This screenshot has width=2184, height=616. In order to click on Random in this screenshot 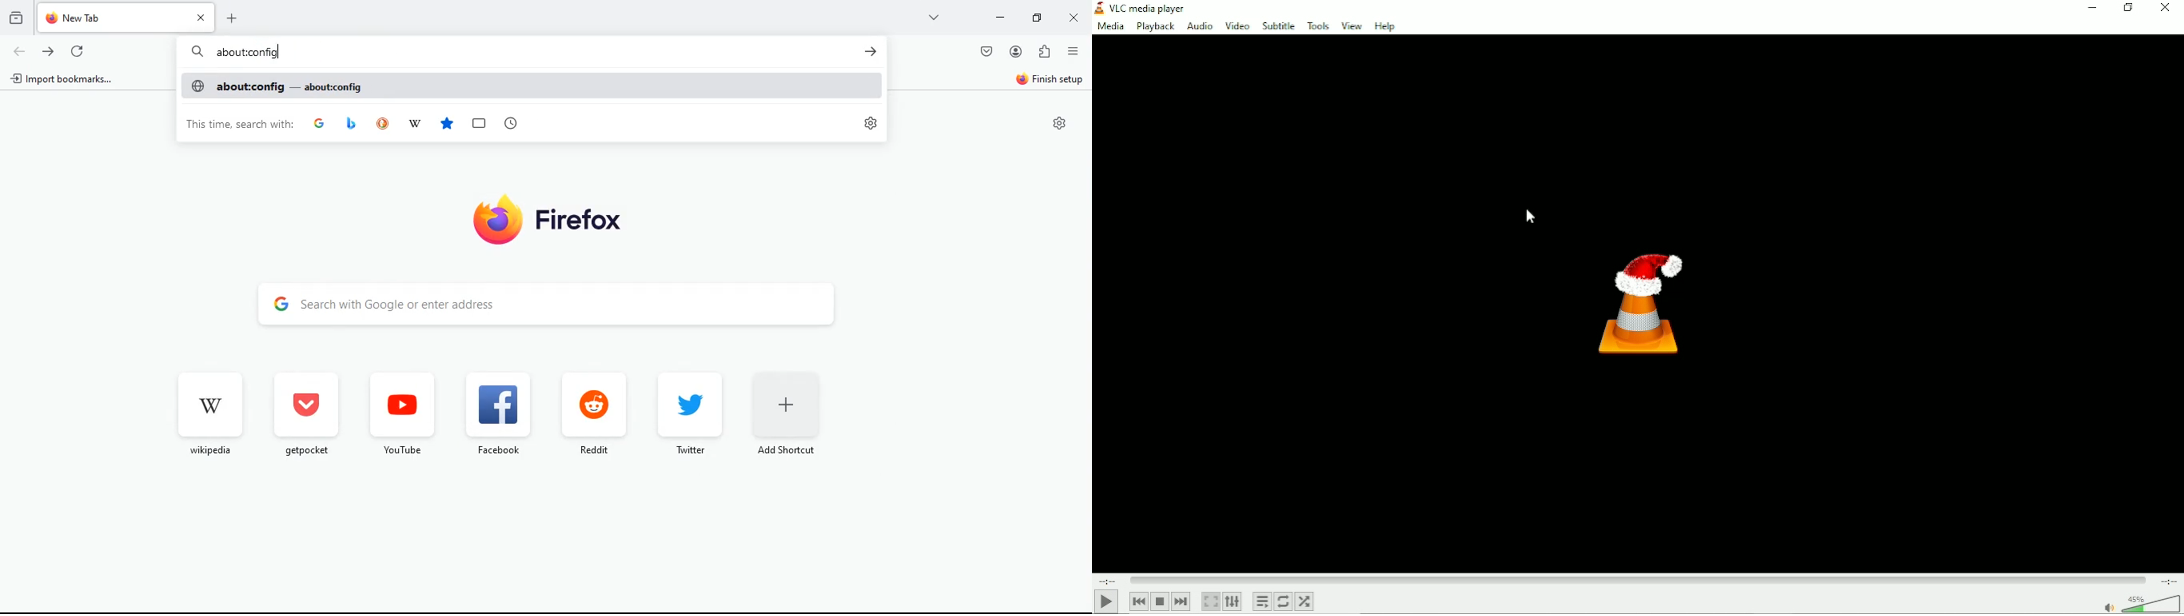, I will do `click(1304, 601)`.